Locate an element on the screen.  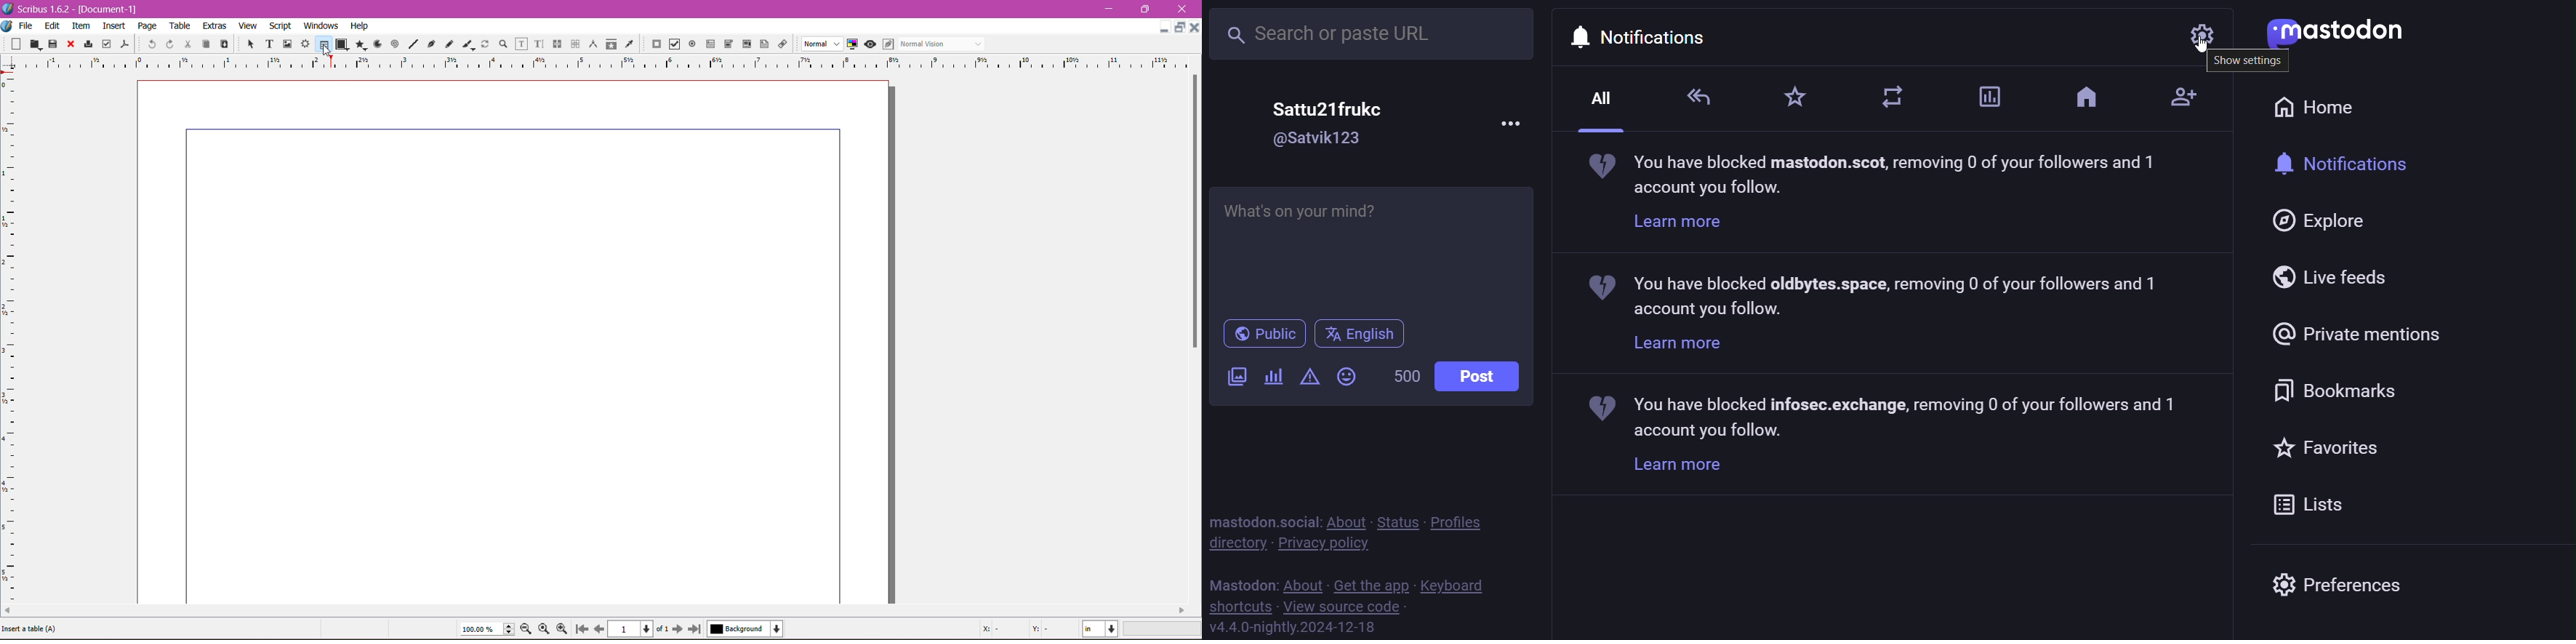
Extras is located at coordinates (215, 25).